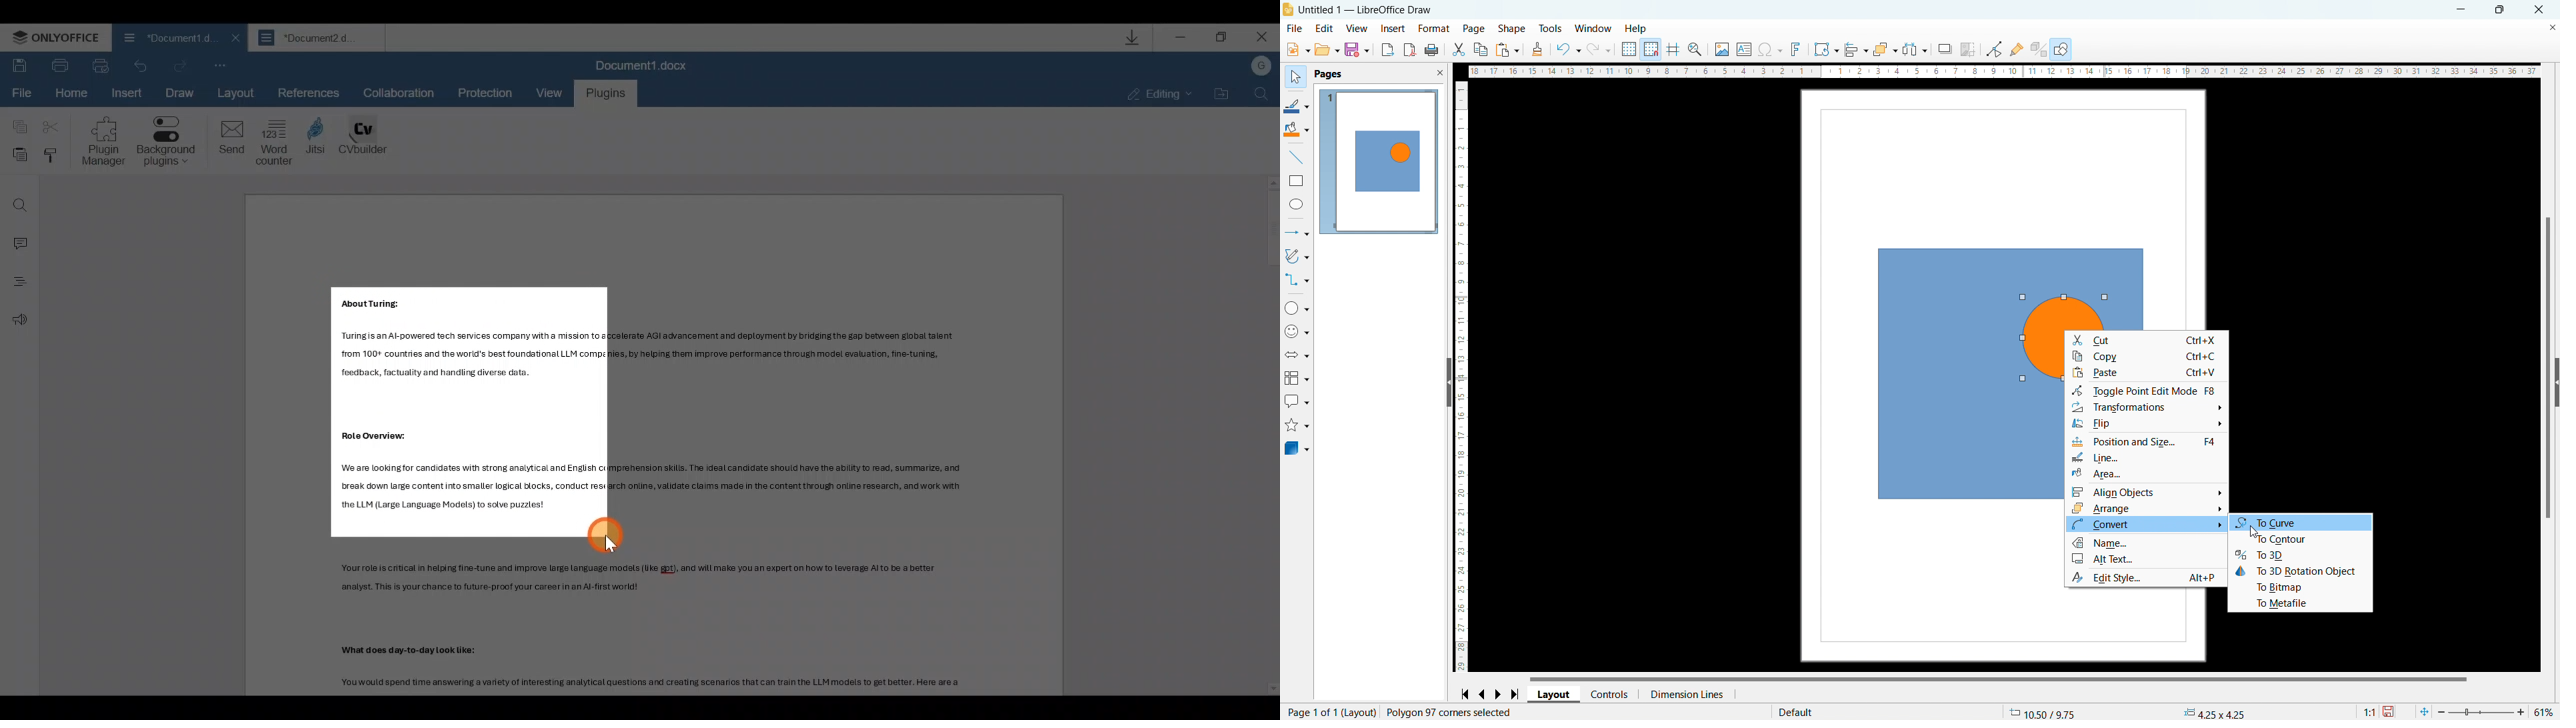 The height and width of the screenshot is (728, 2576). Describe the element at coordinates (1651, 50) in the screenshot. I see `snap to grid` at that location.